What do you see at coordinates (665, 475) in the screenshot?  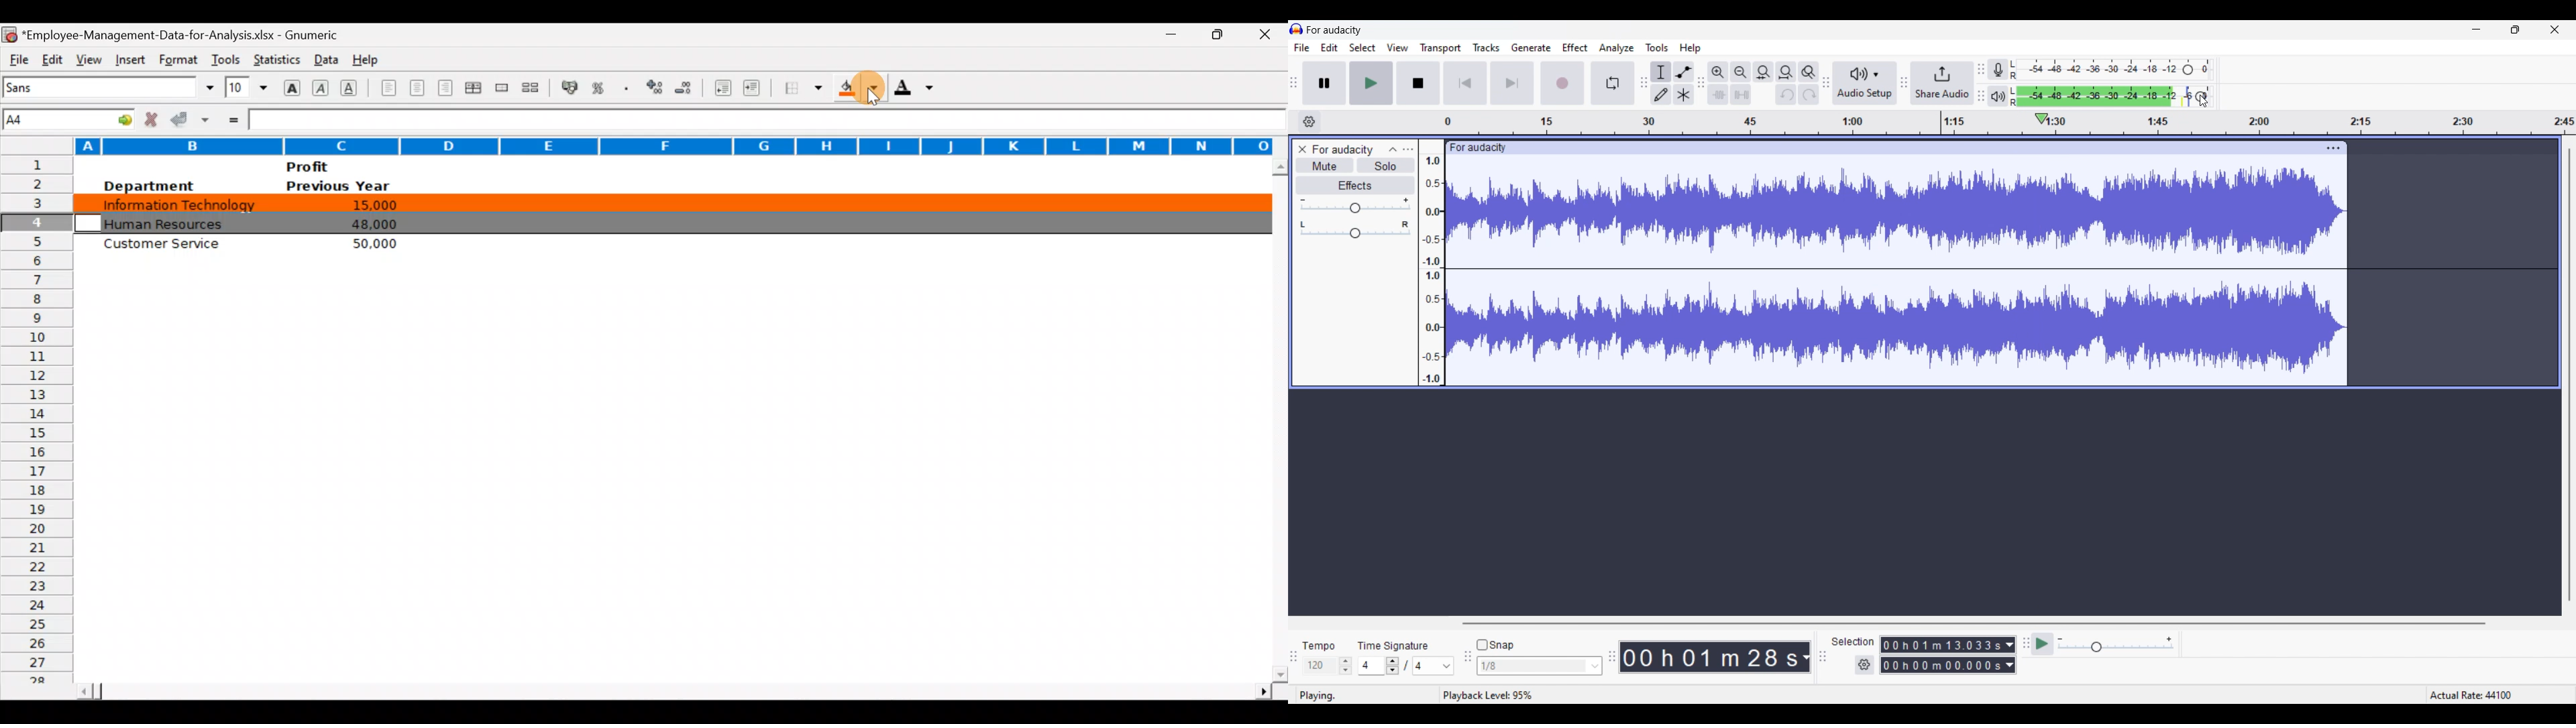 I see `Cells` at bounding box center [665, 475].